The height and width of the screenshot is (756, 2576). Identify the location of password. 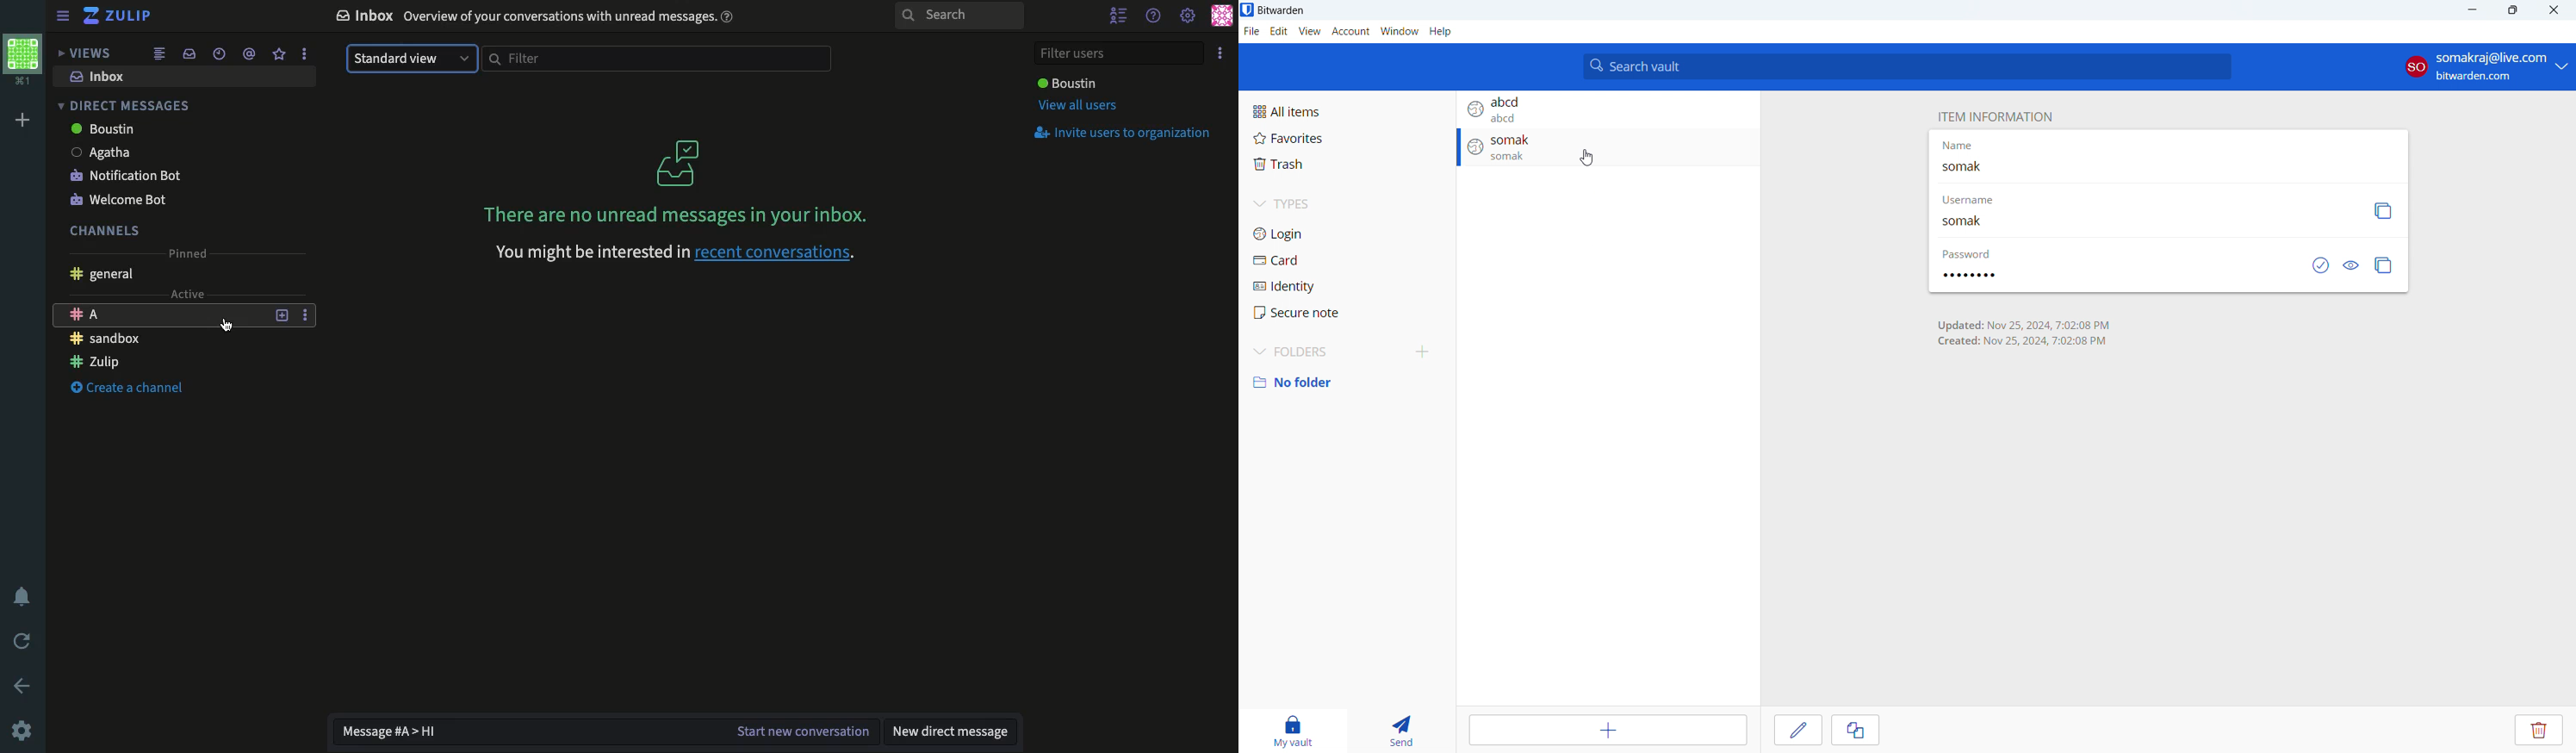
(1969, 275).